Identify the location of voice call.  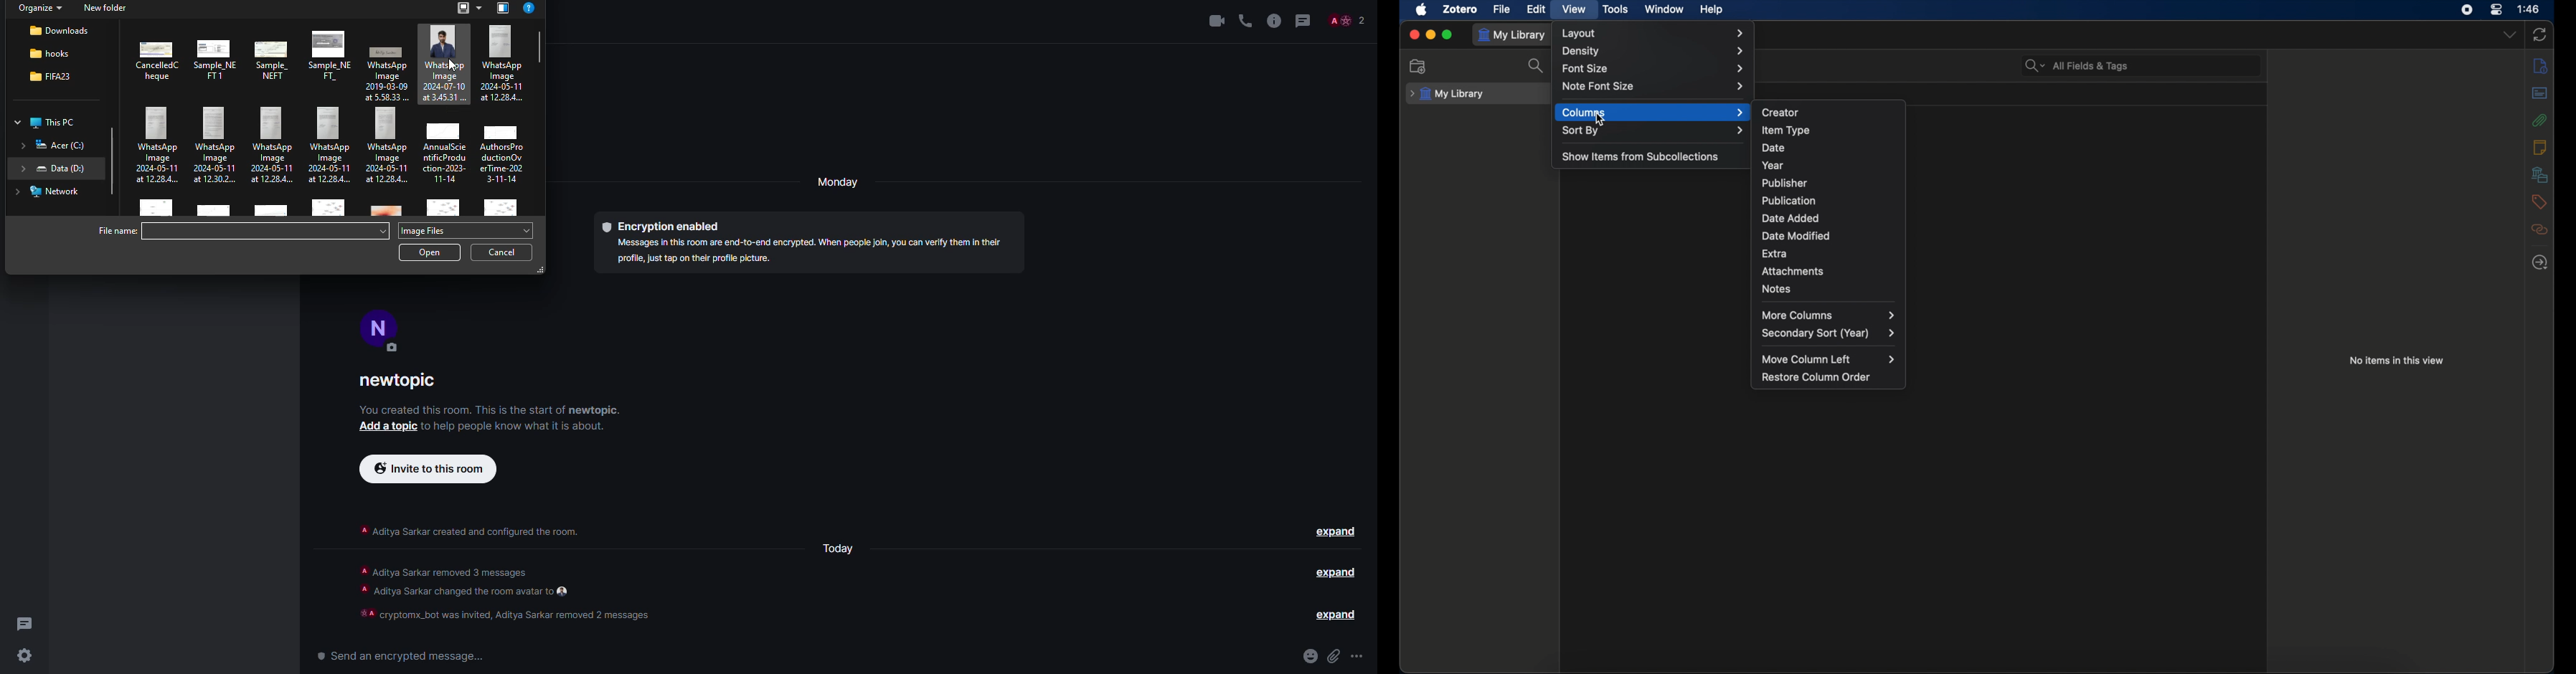
(1245, 19).